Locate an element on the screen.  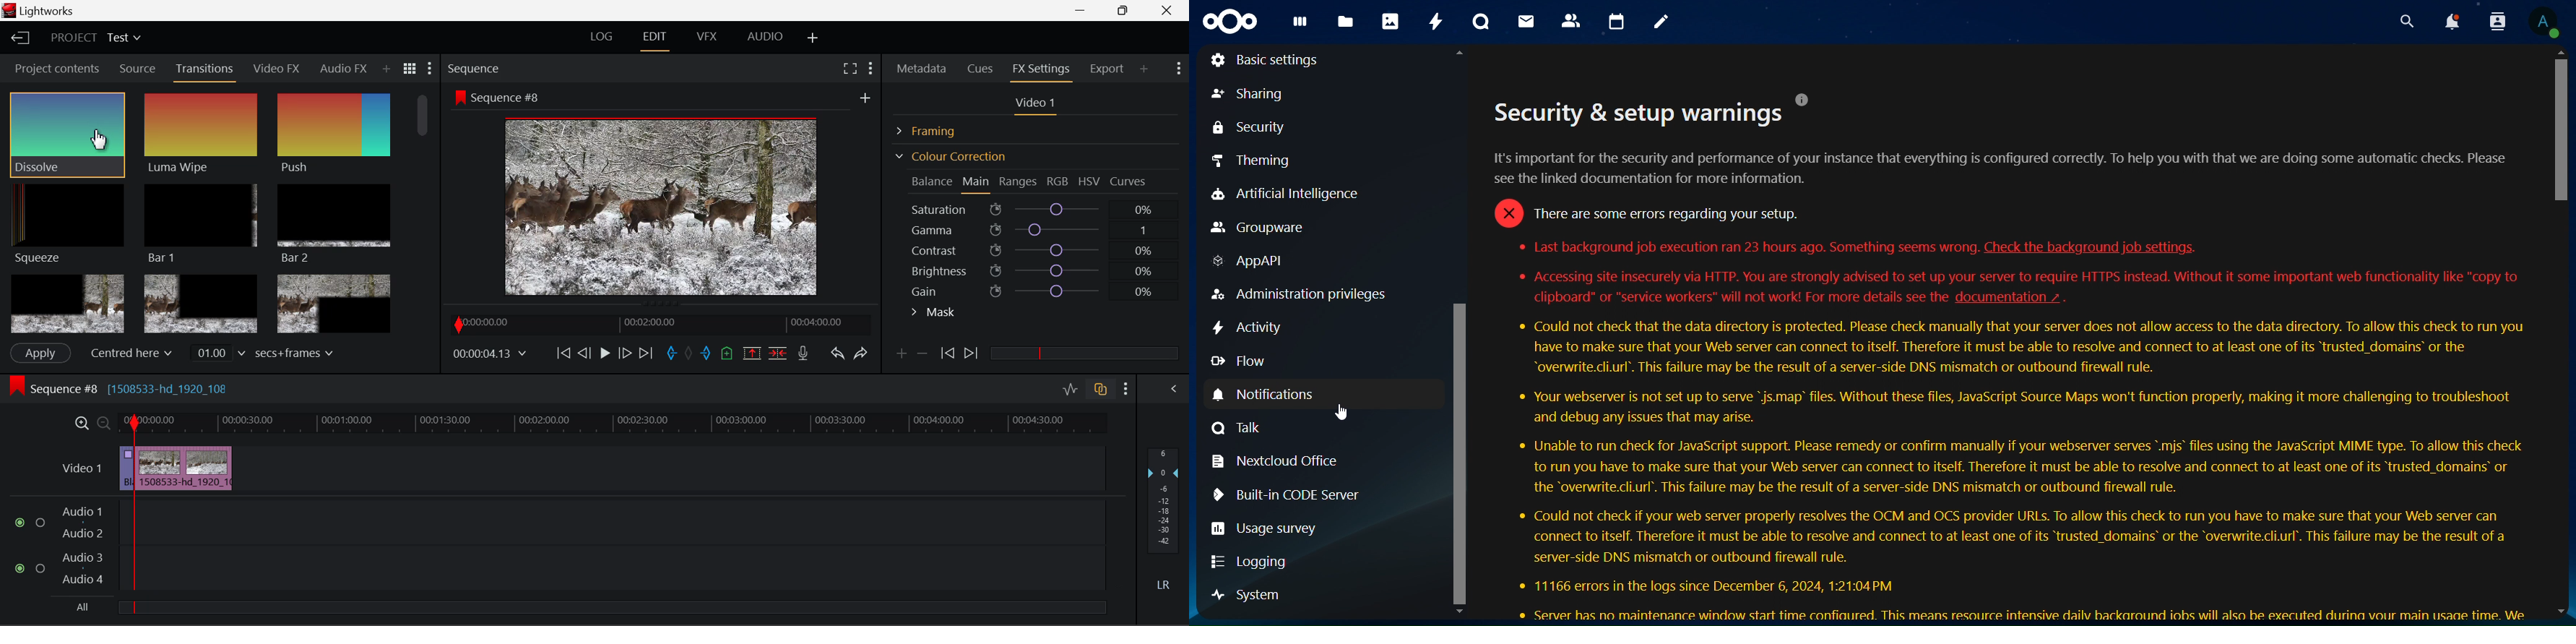
Project contents is located at coordinates (56, 71).